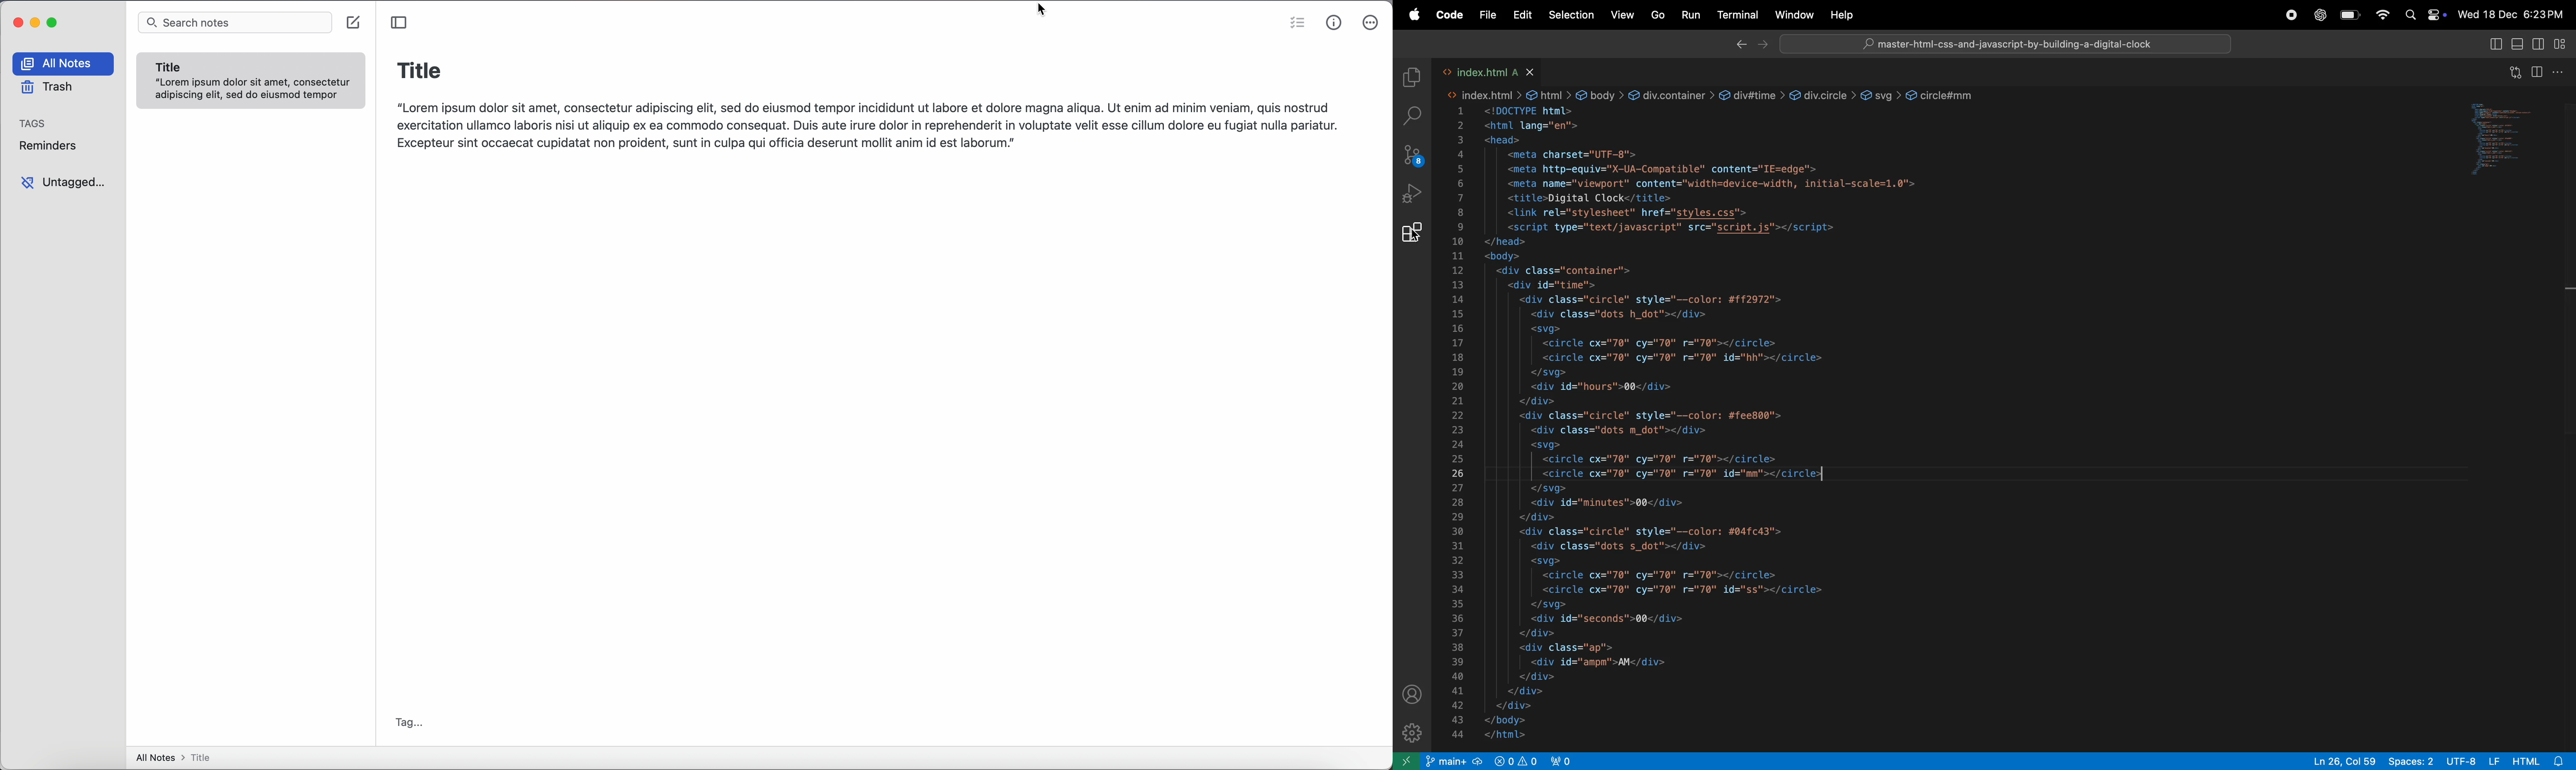 Image resolution: width=2576 pixels, height=784 pixels. What do you see at coordinates (1411, 78) in the screenshot?
I see `explore` at bounding box center [1411, 78].